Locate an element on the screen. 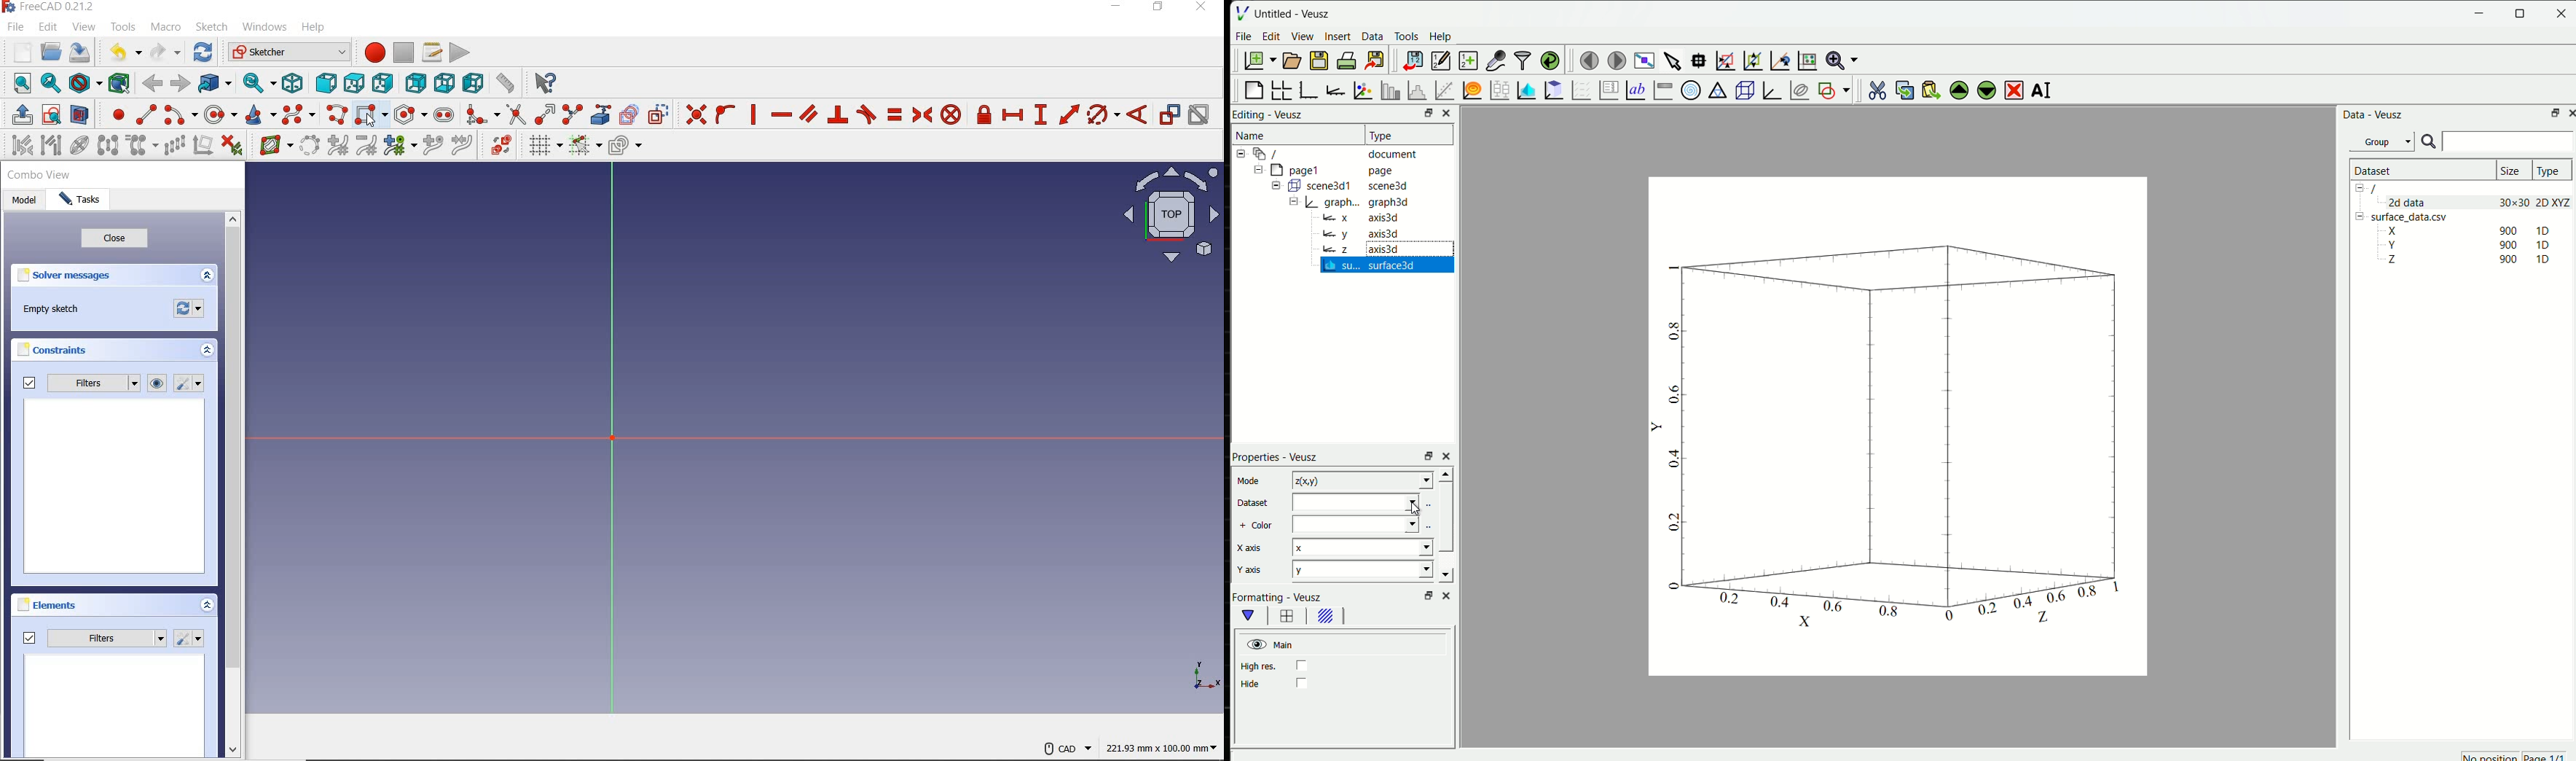 The width and height of the screenshot is (2576, 784). open in separate window is located at coordinates (1430, 455).